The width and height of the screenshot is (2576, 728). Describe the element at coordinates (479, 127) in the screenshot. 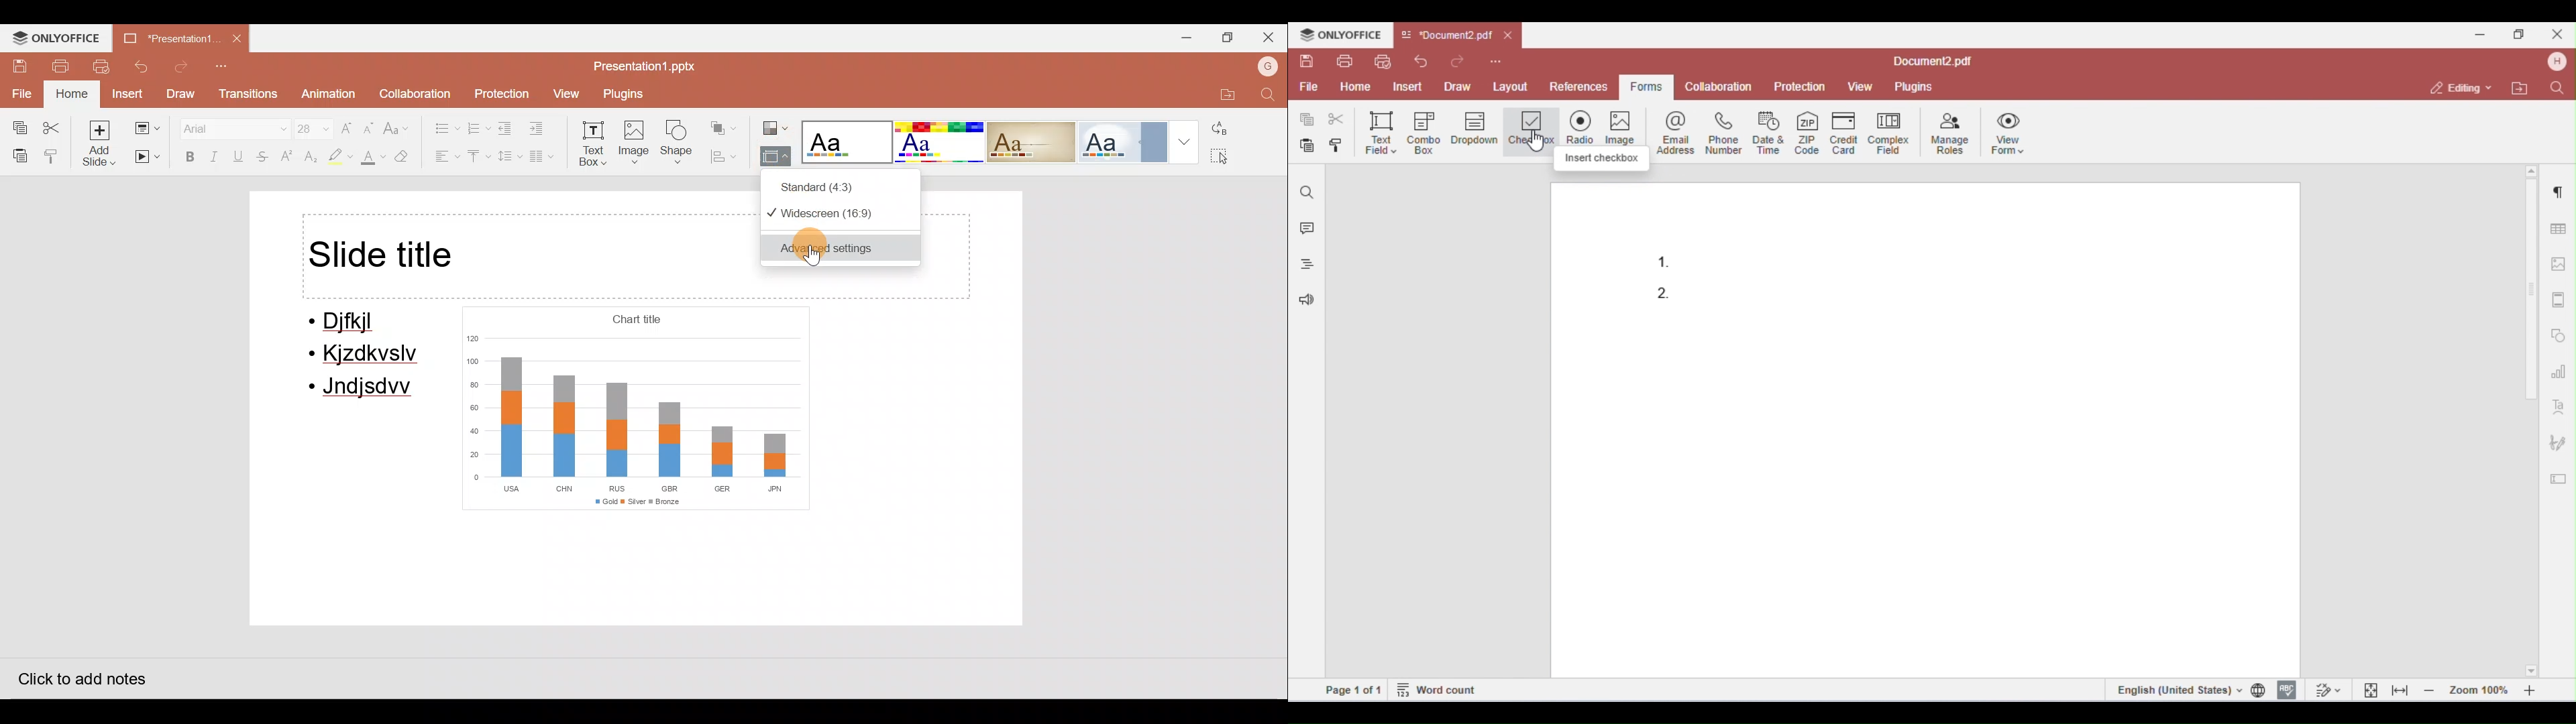

I see `Numbering` at that location.